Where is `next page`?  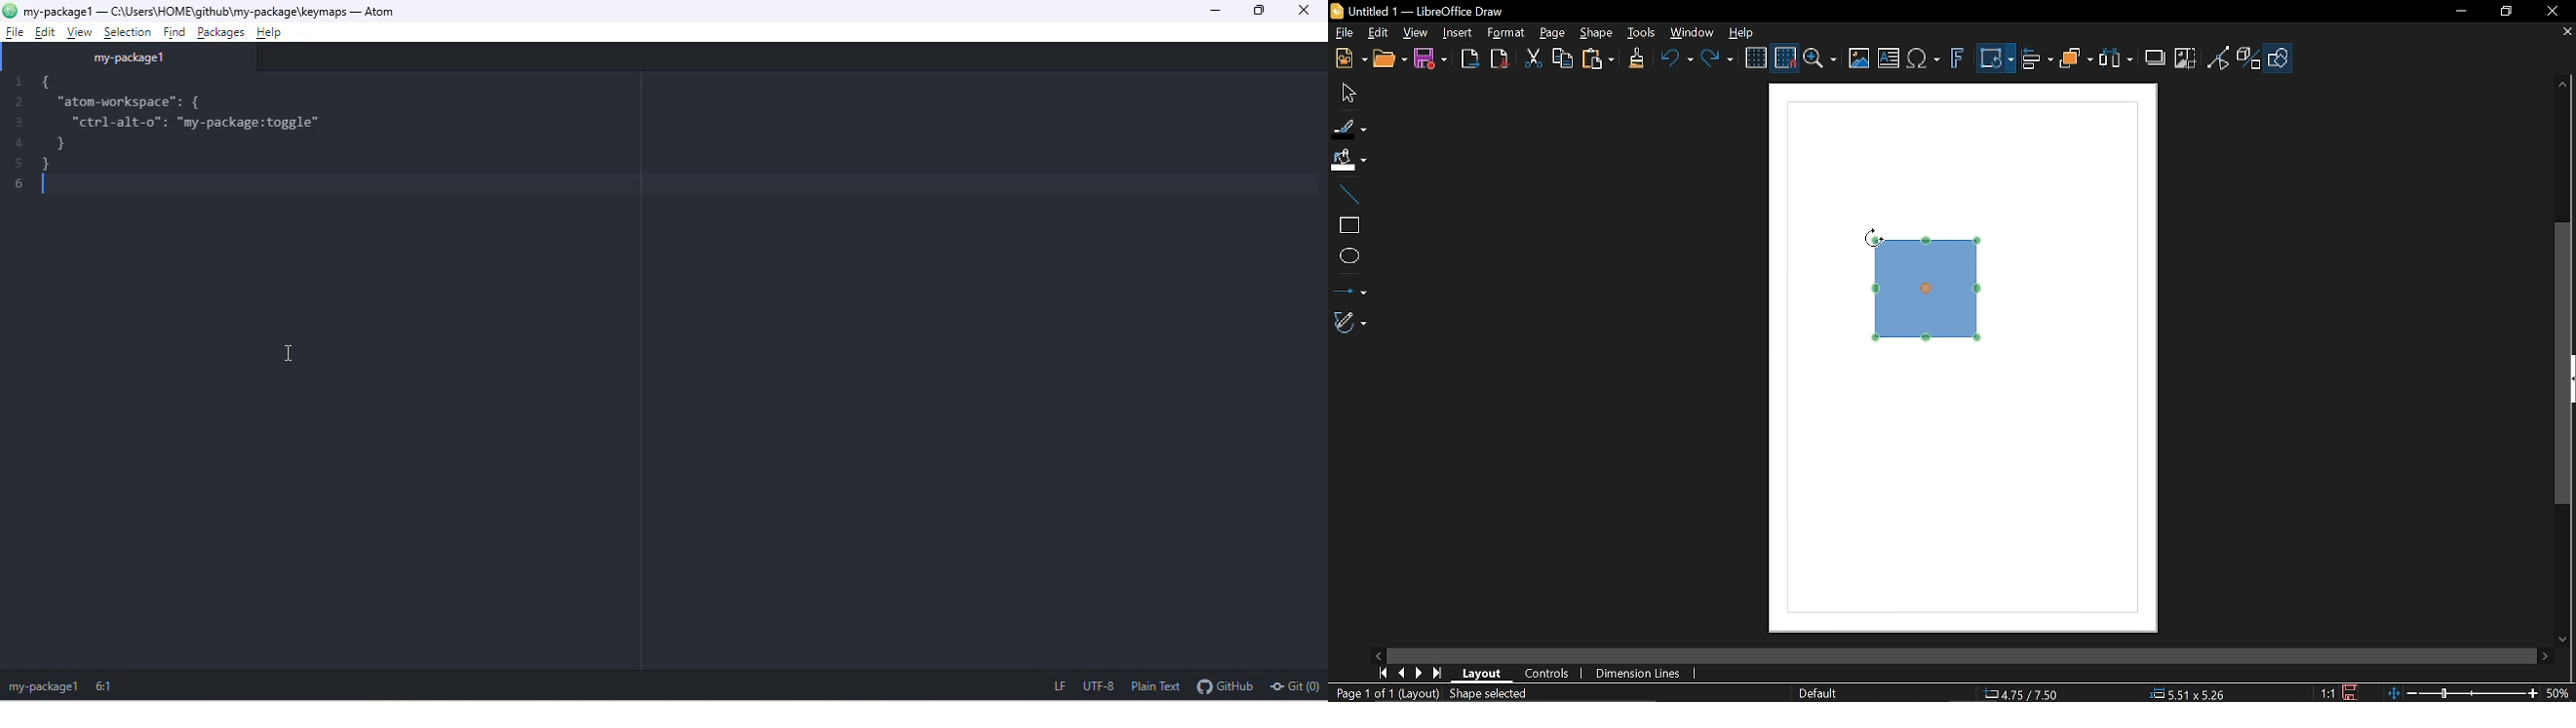 next page is located at coordinates (1419, 672).